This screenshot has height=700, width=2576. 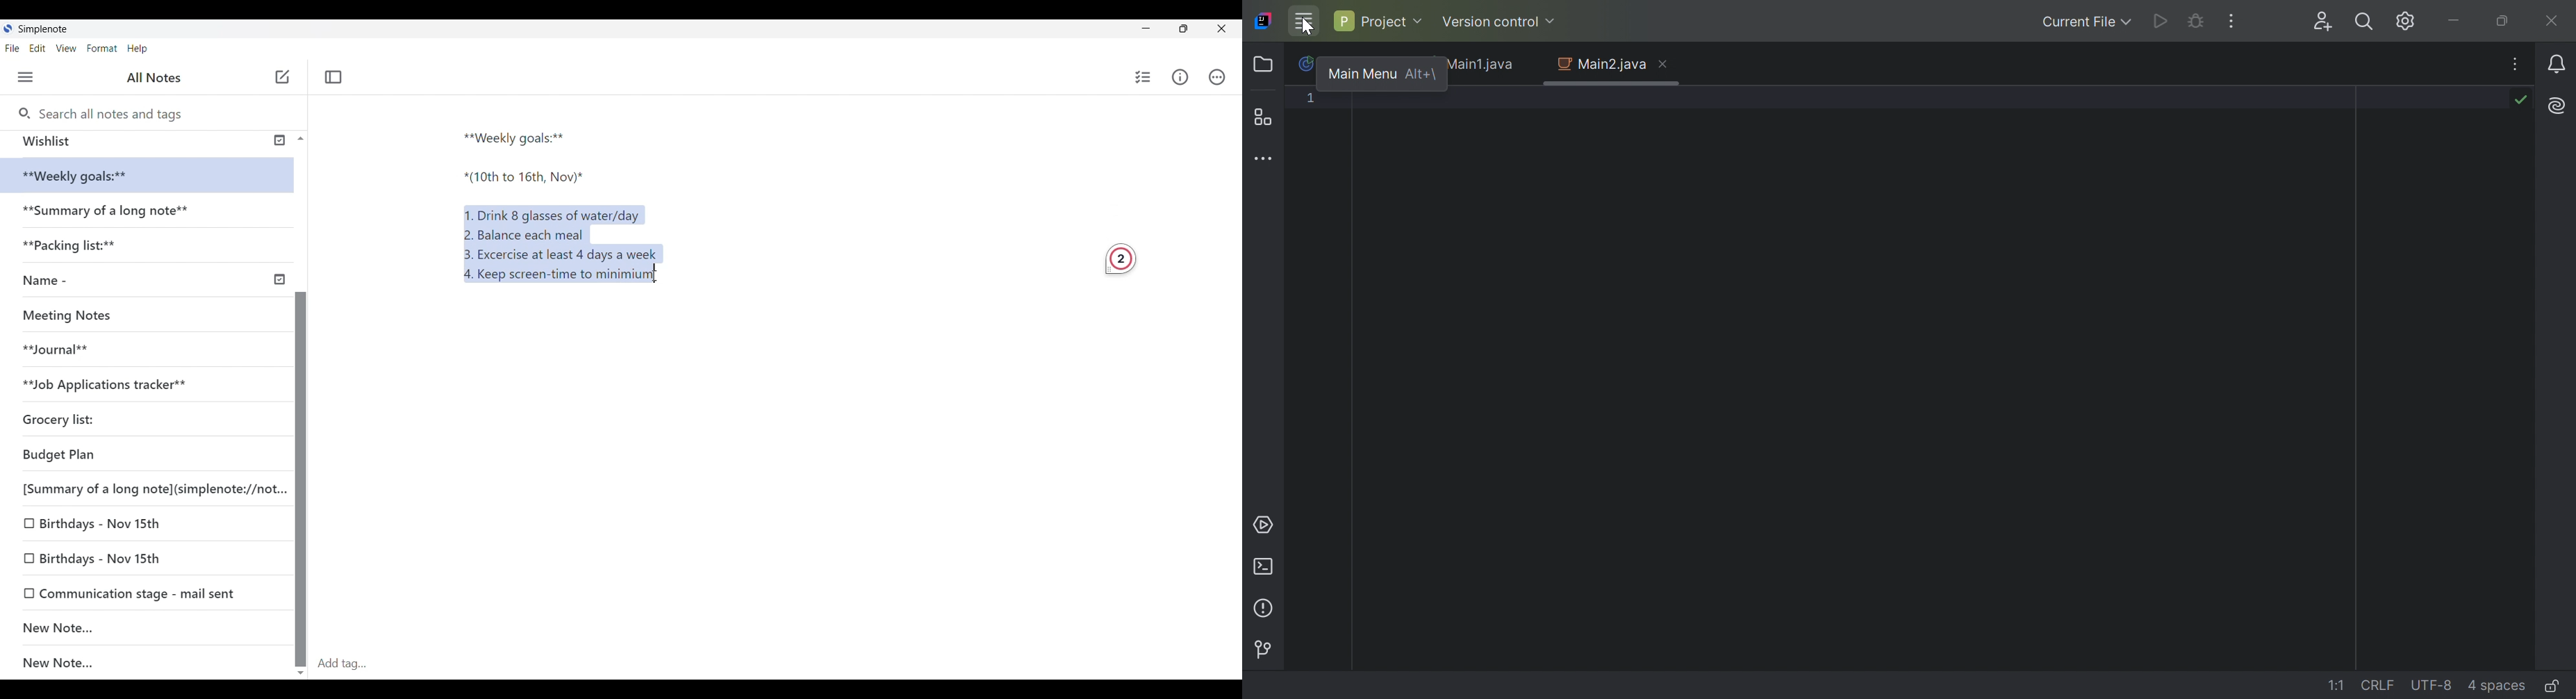 What do you see at coordinates (1262, 20) in the screenshot?
I see `Icon` at bounding box center [1262, 20].